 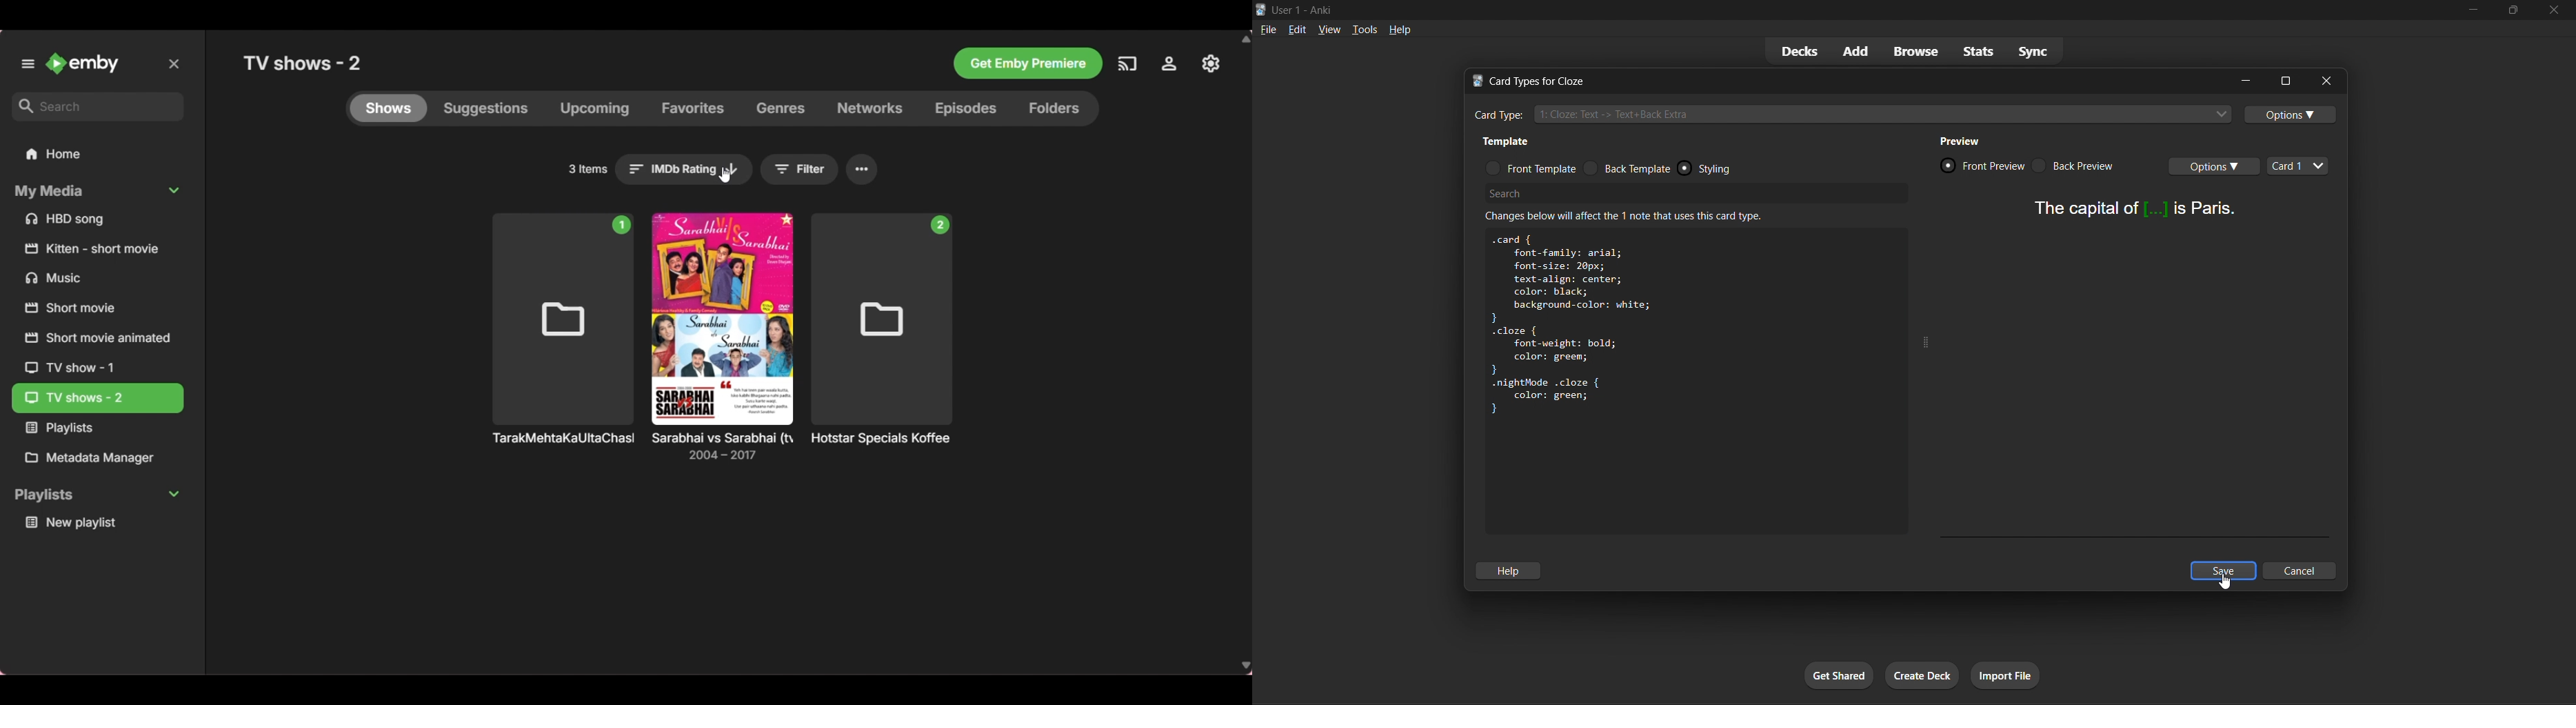 What do you see at coordinates (1964, 144) in the screenshot?
I see `preview` at bounding box center [1964, 144].